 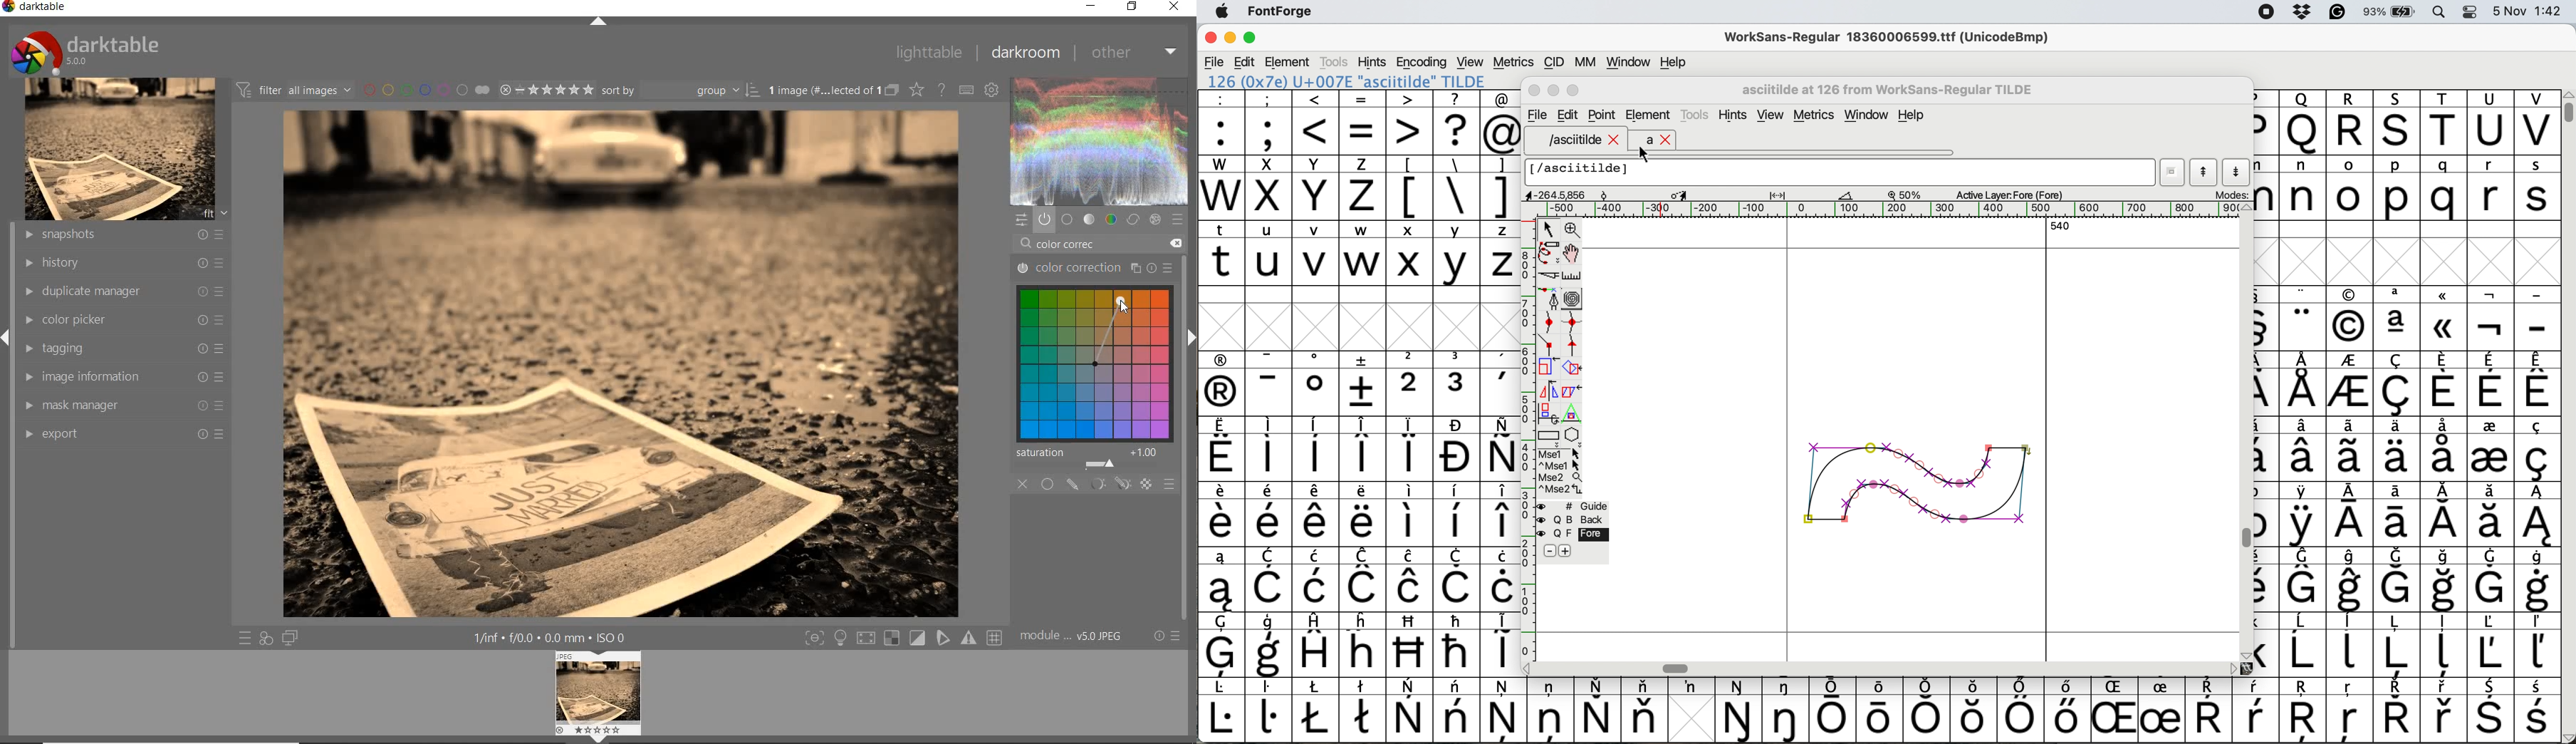 I want to click on window, so click(x=1626, y=63).